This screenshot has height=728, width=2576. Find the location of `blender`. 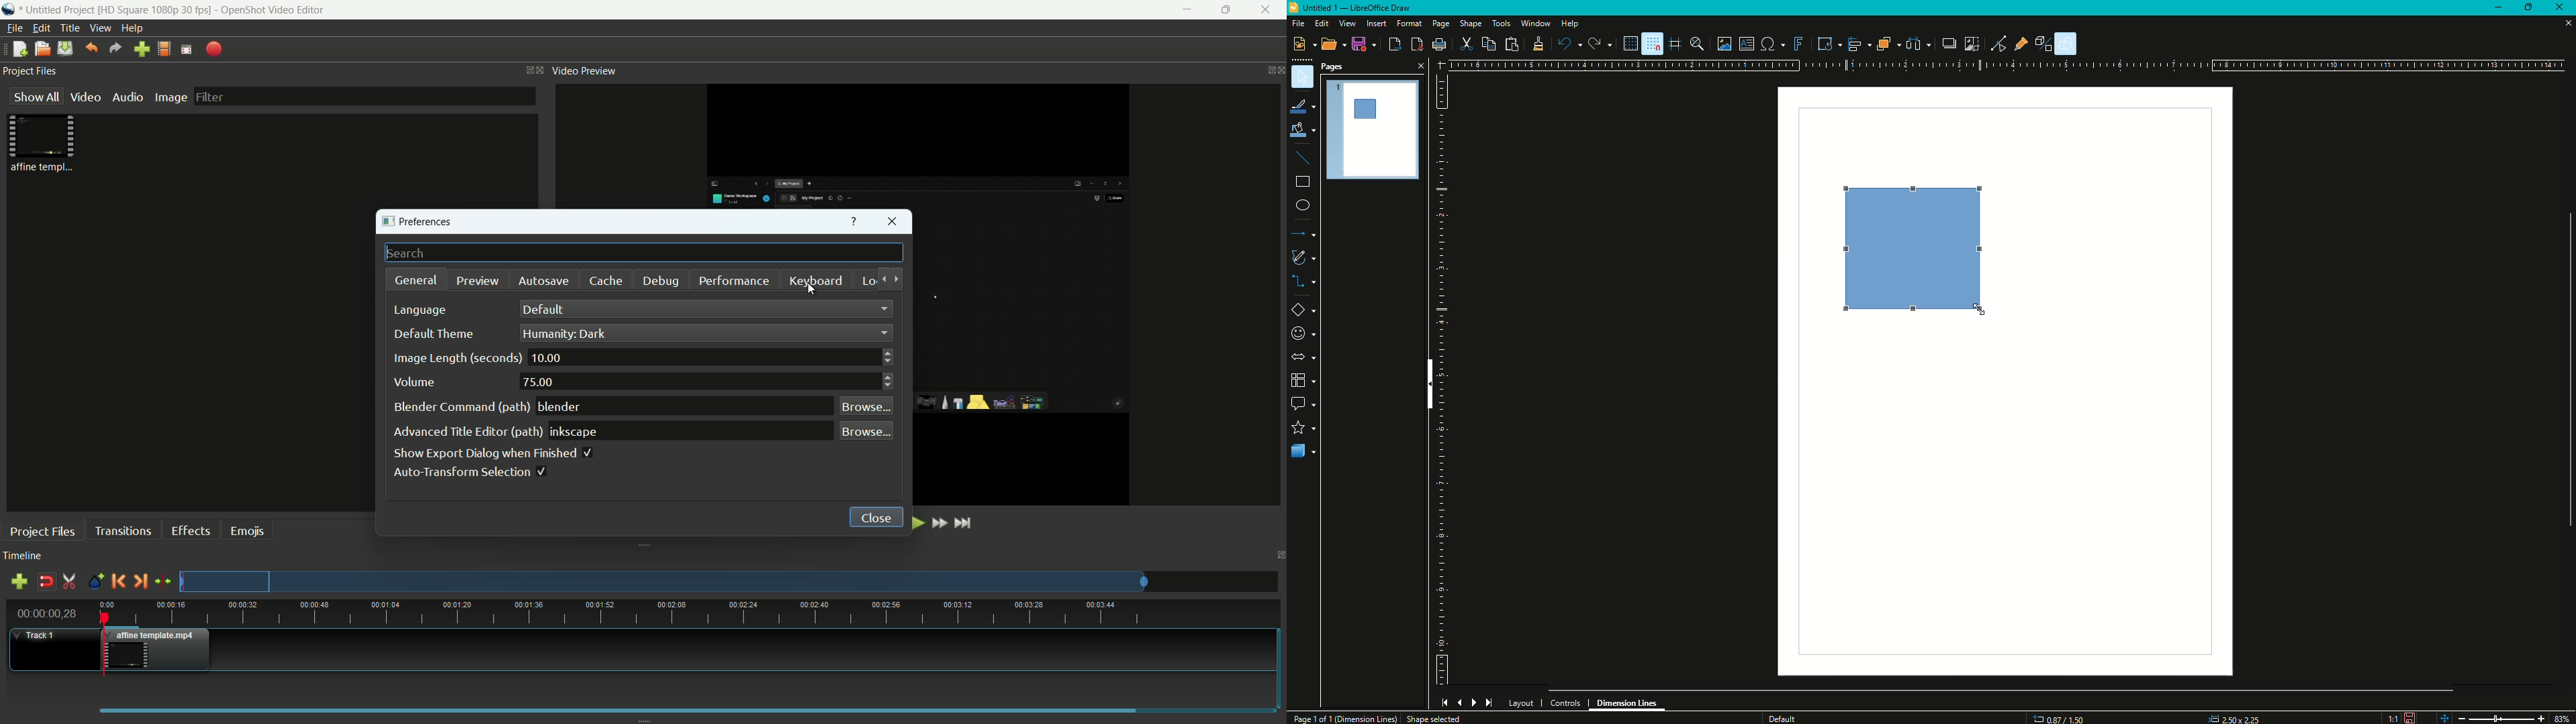

blender is located at coordinates (558, 406).